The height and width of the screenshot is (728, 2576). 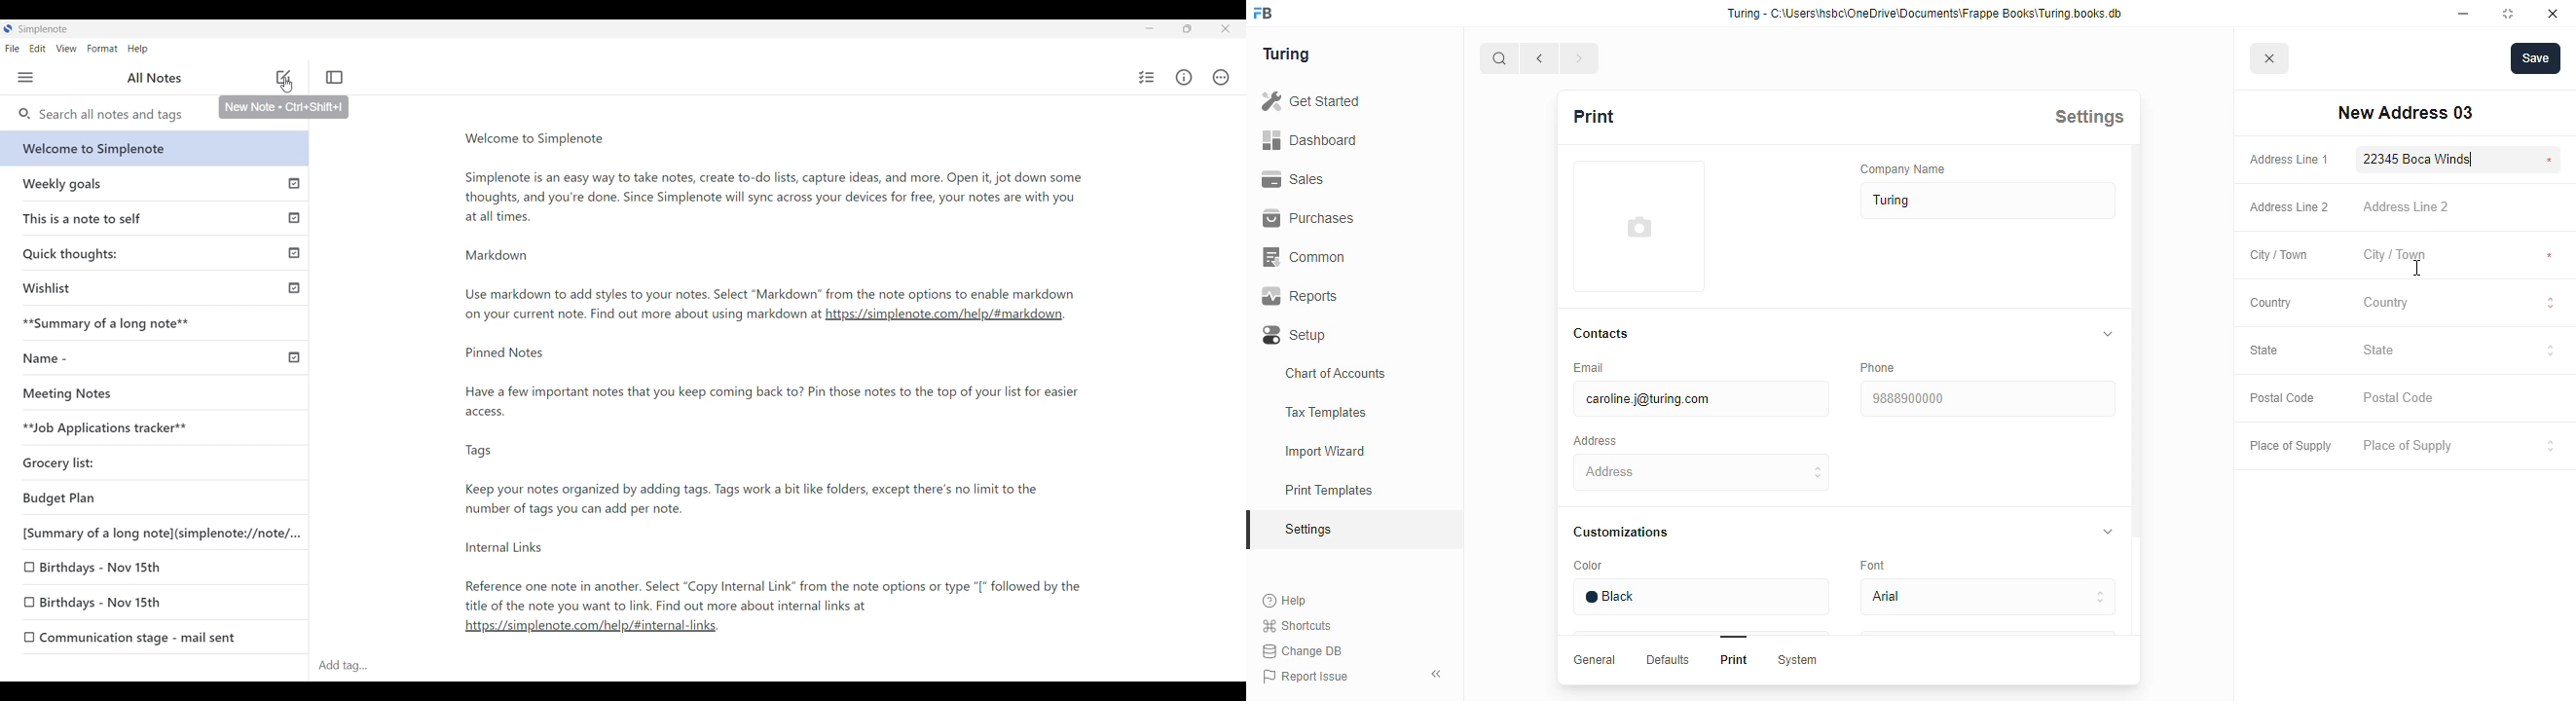 What do you see at coordinates (164, 390) in the screenshot?
I see `Unpublished note` at bounding box center [164, 390].